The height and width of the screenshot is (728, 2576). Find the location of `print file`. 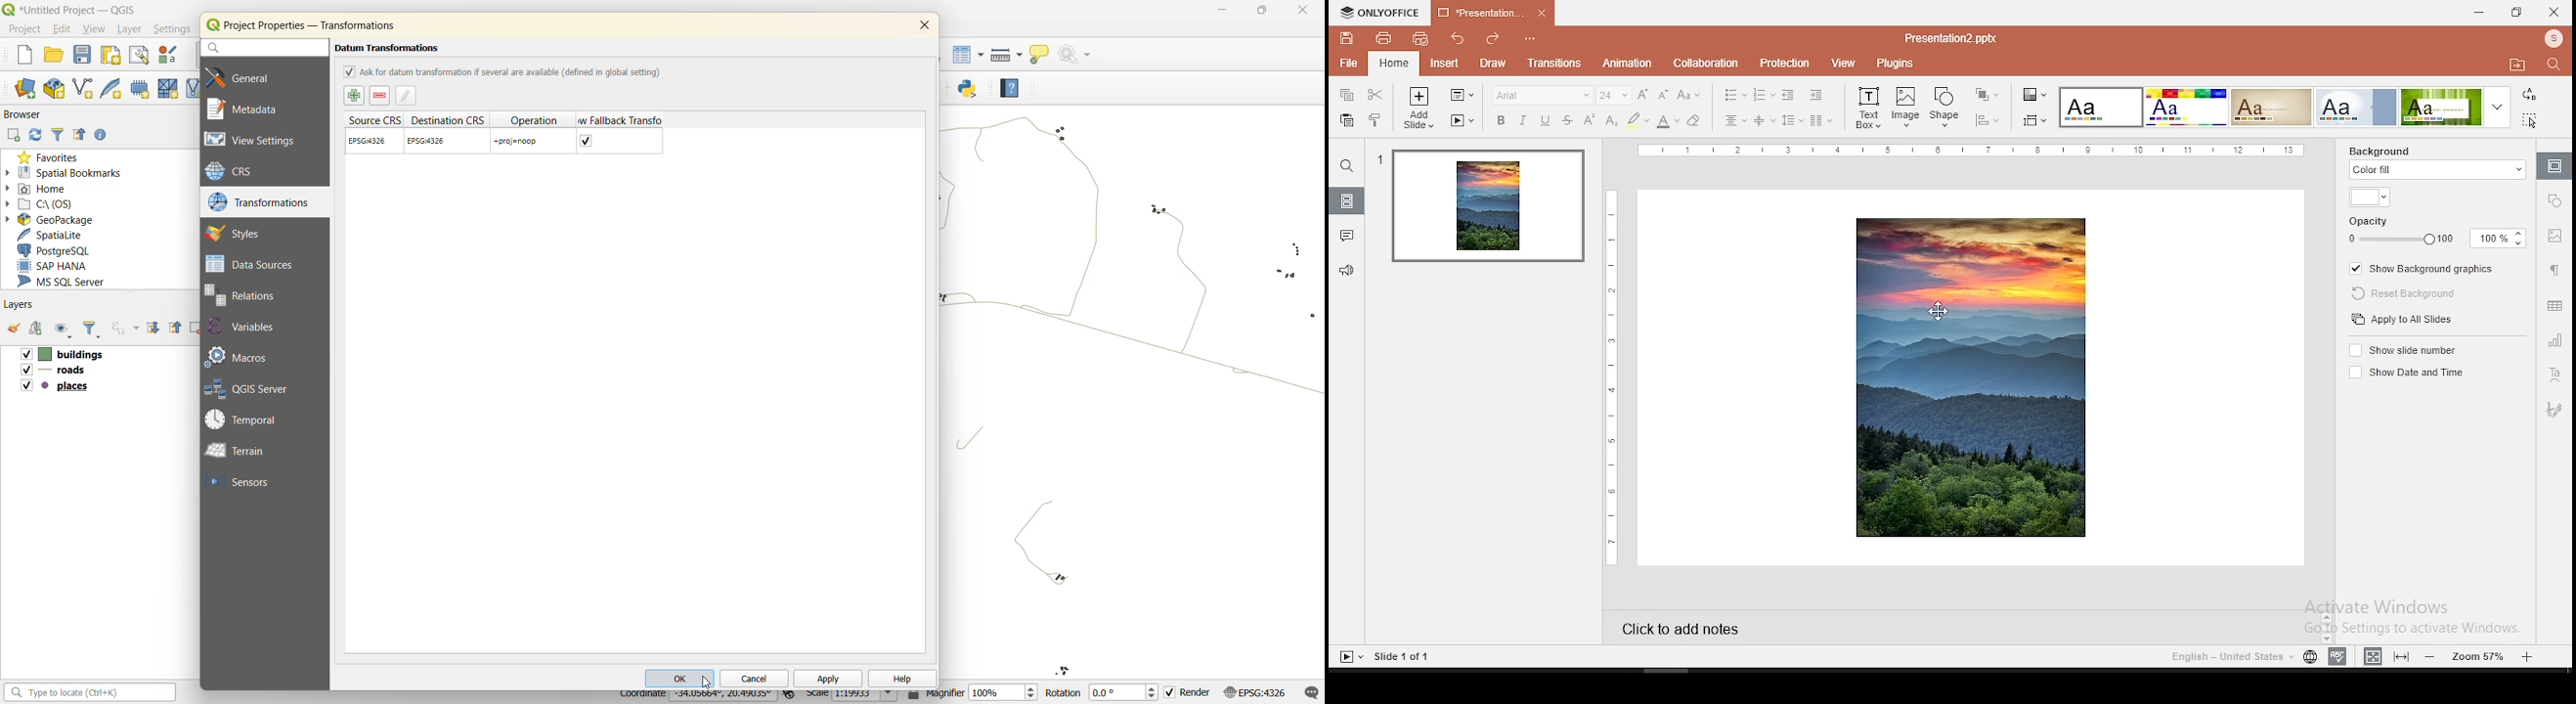

print file is located at coordinates (1377, 38).